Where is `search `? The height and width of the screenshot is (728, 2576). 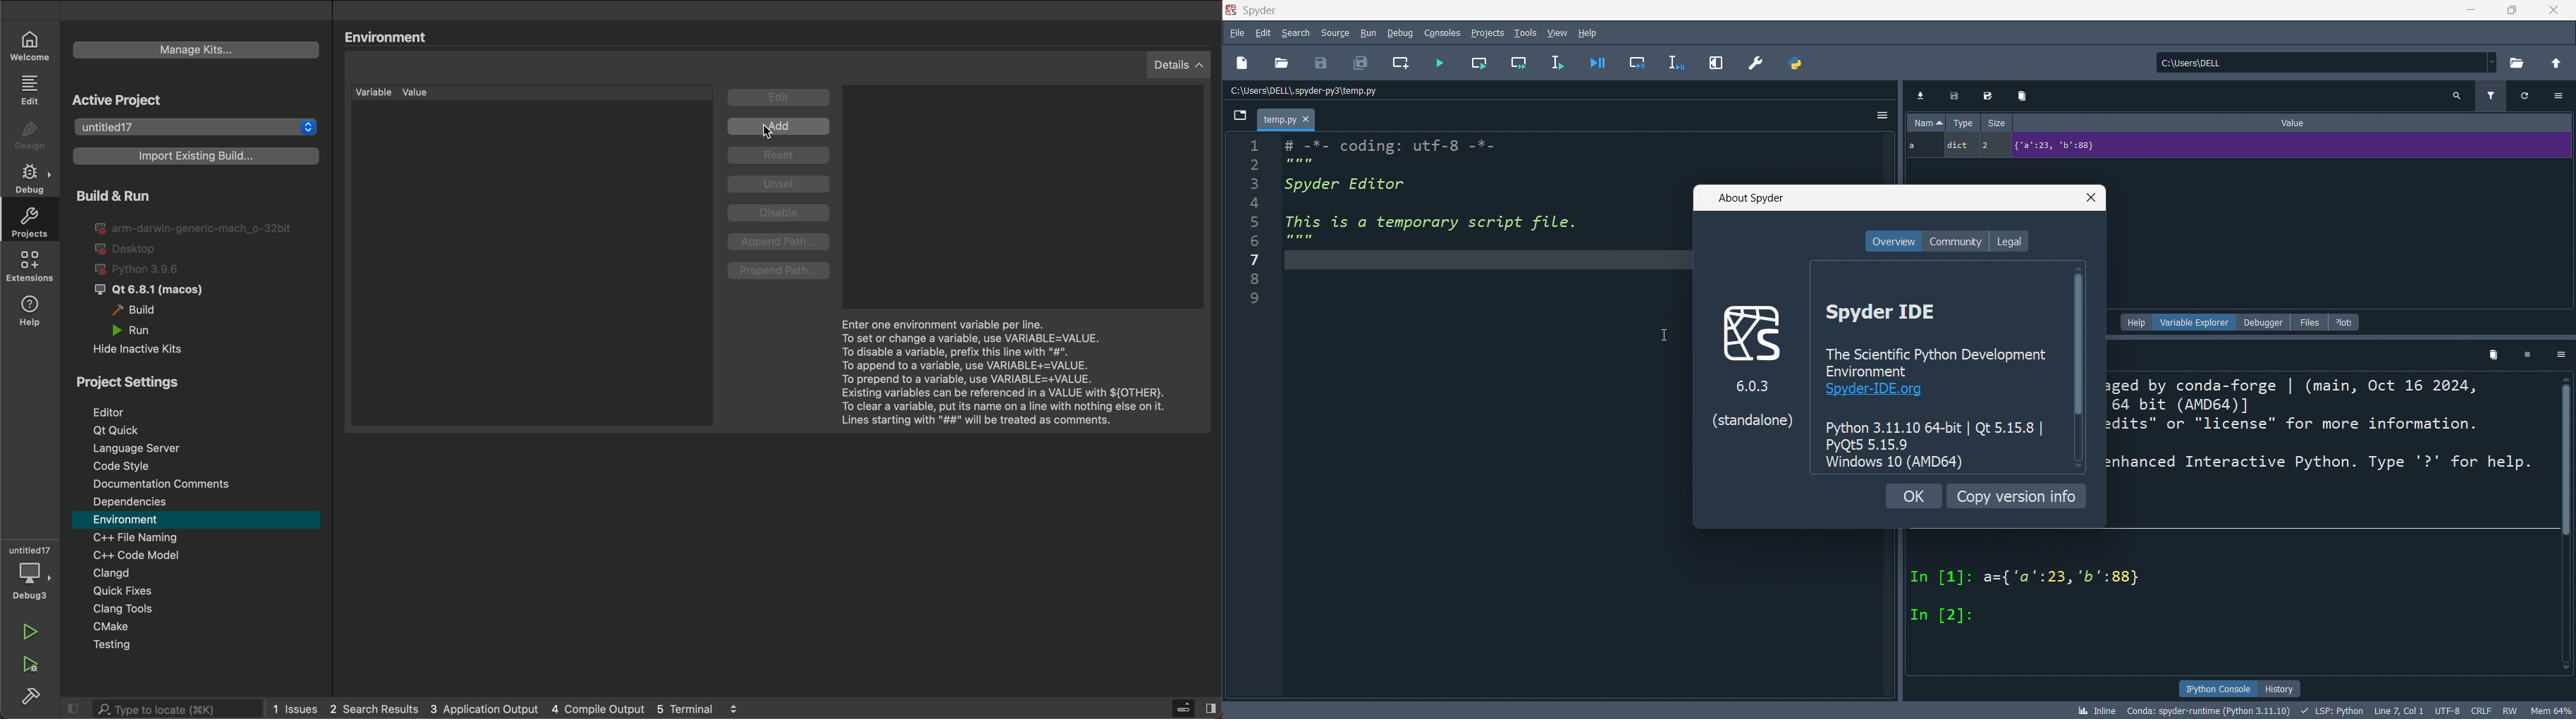
search  is located at coordinates (1296, 33).